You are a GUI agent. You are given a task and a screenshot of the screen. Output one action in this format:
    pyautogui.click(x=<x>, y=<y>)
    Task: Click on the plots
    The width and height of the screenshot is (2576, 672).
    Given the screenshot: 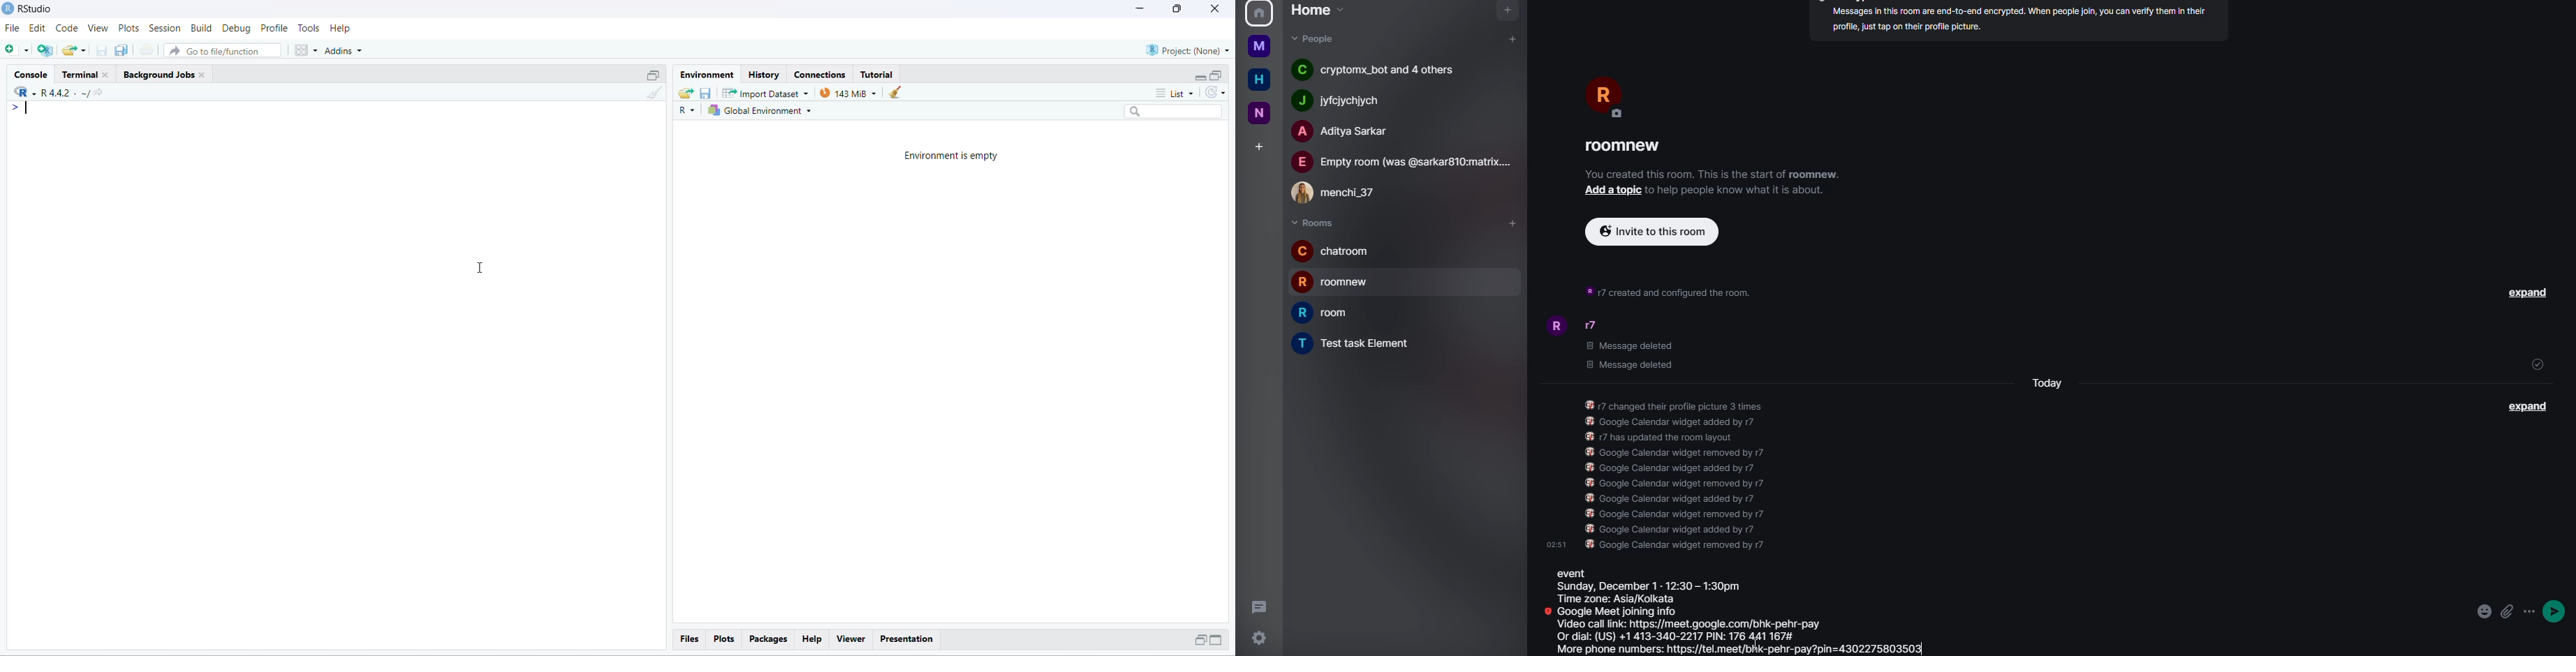 What is the action you would take?
    pyautogui.click(x=725, y=639)
    